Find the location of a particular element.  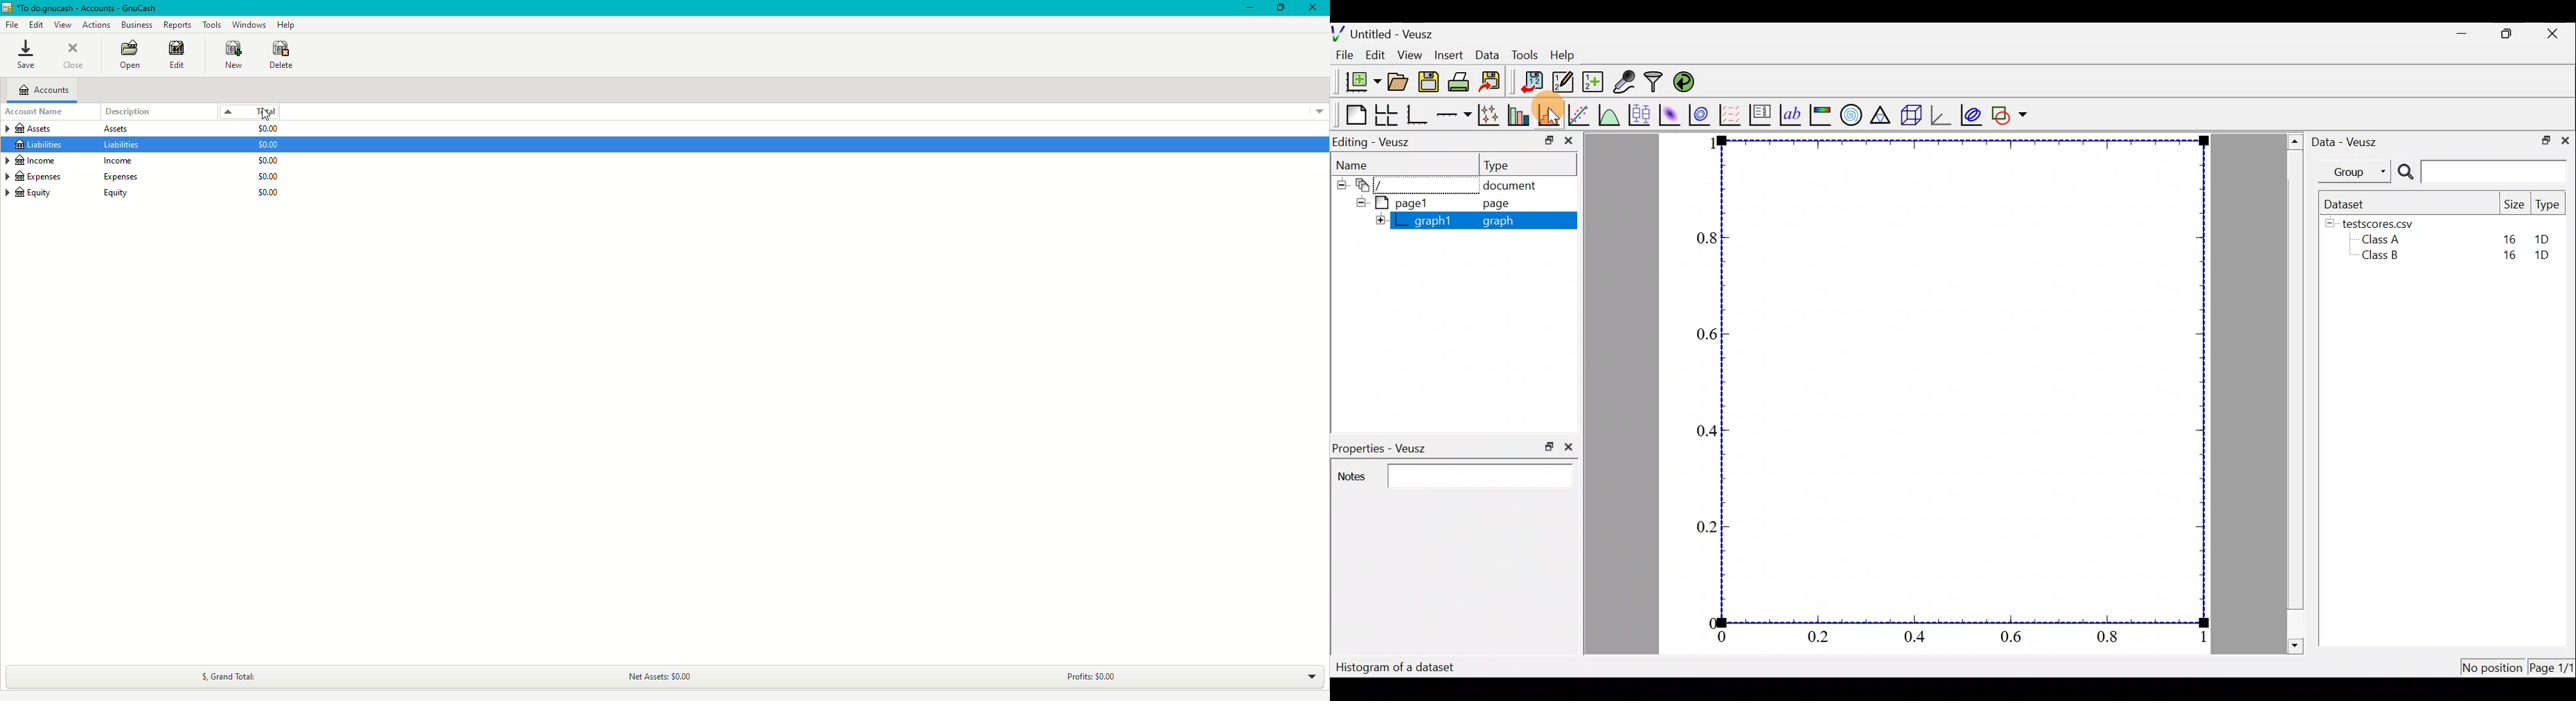

0.6 is located at coordinates (1703, 333).